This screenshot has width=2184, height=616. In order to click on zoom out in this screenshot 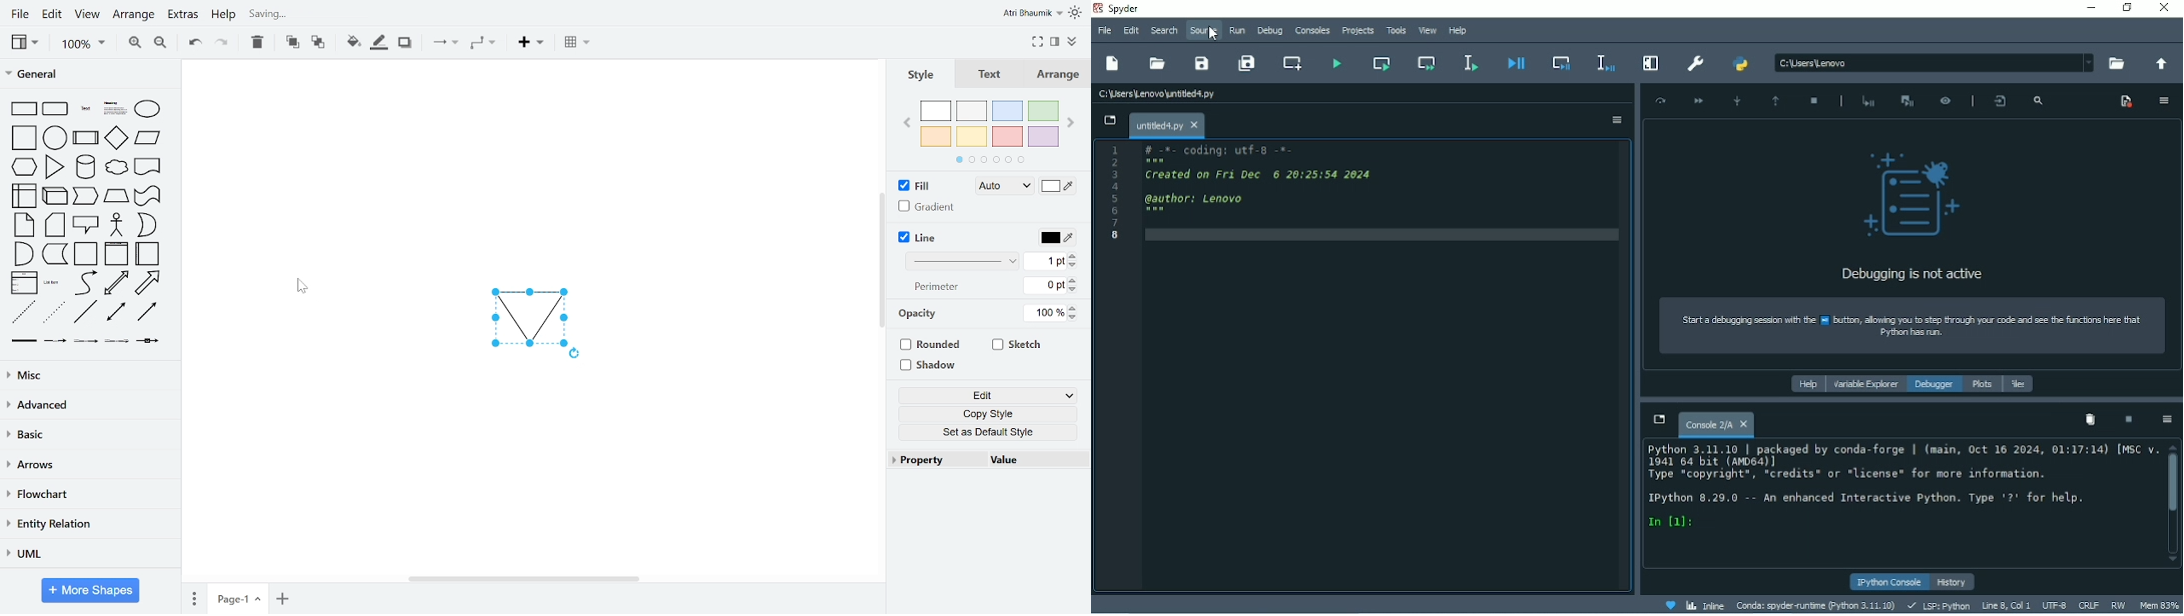, I will do `click(159, 43)`.